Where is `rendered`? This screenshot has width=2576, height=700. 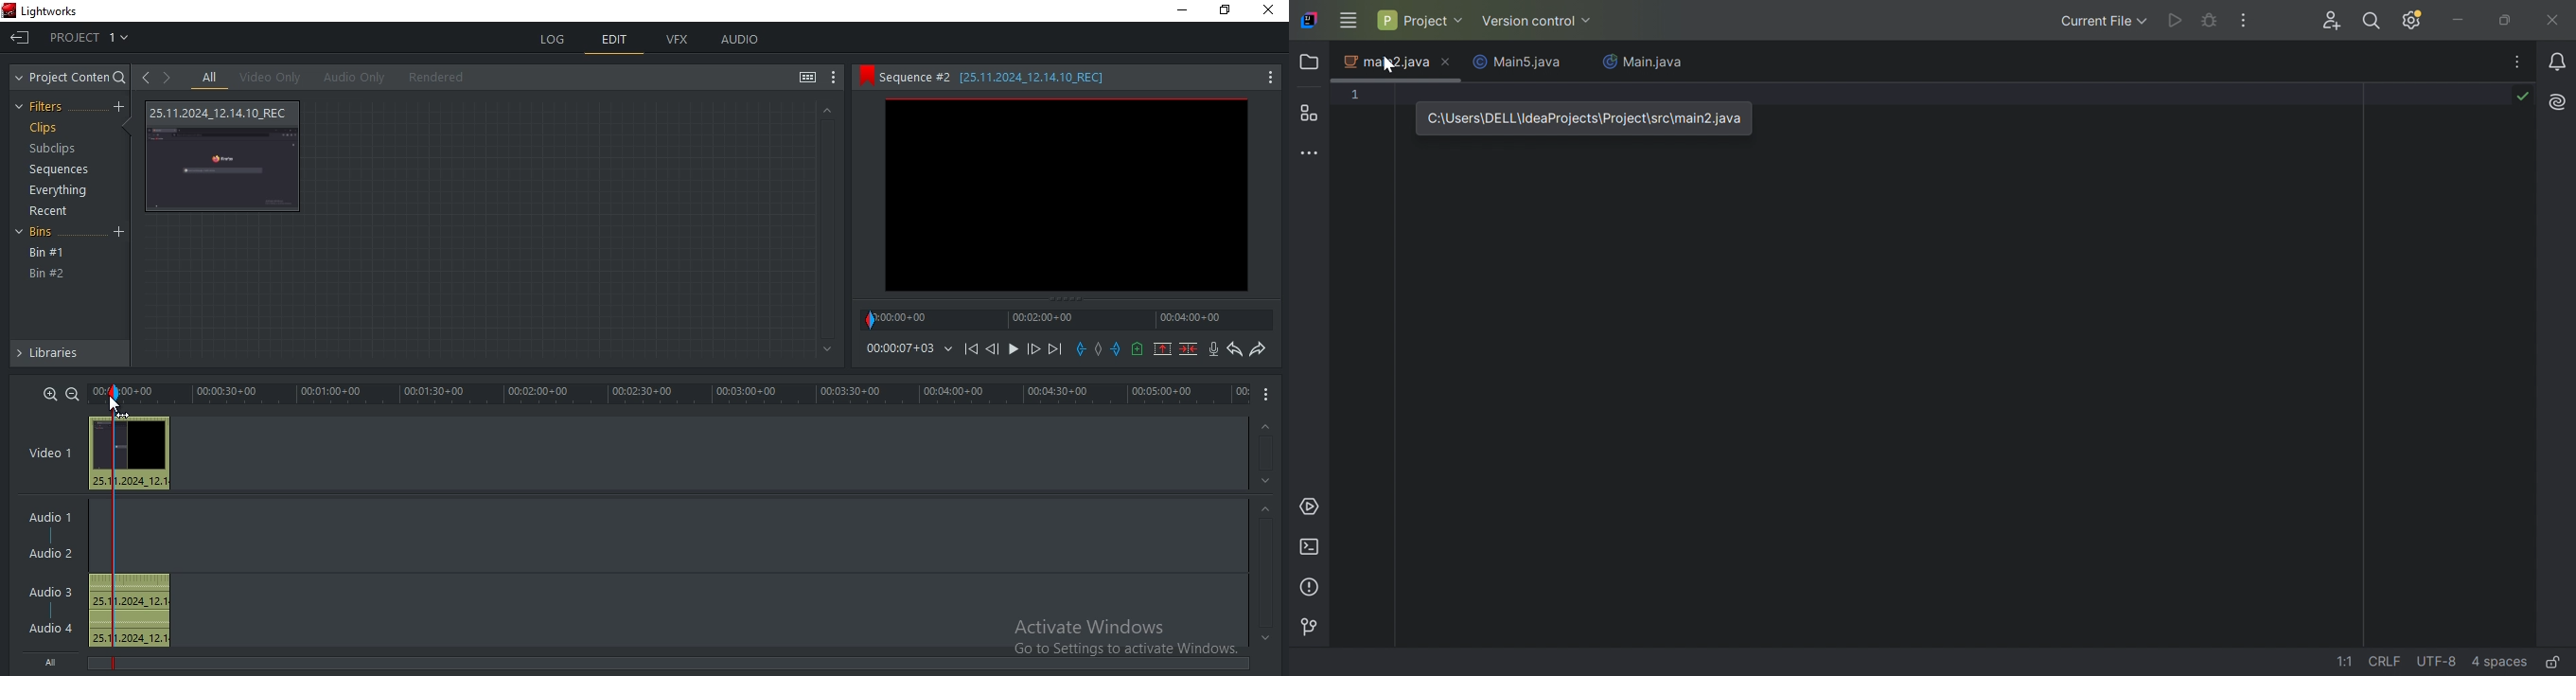
rendered is located at coordinates (436, 77).